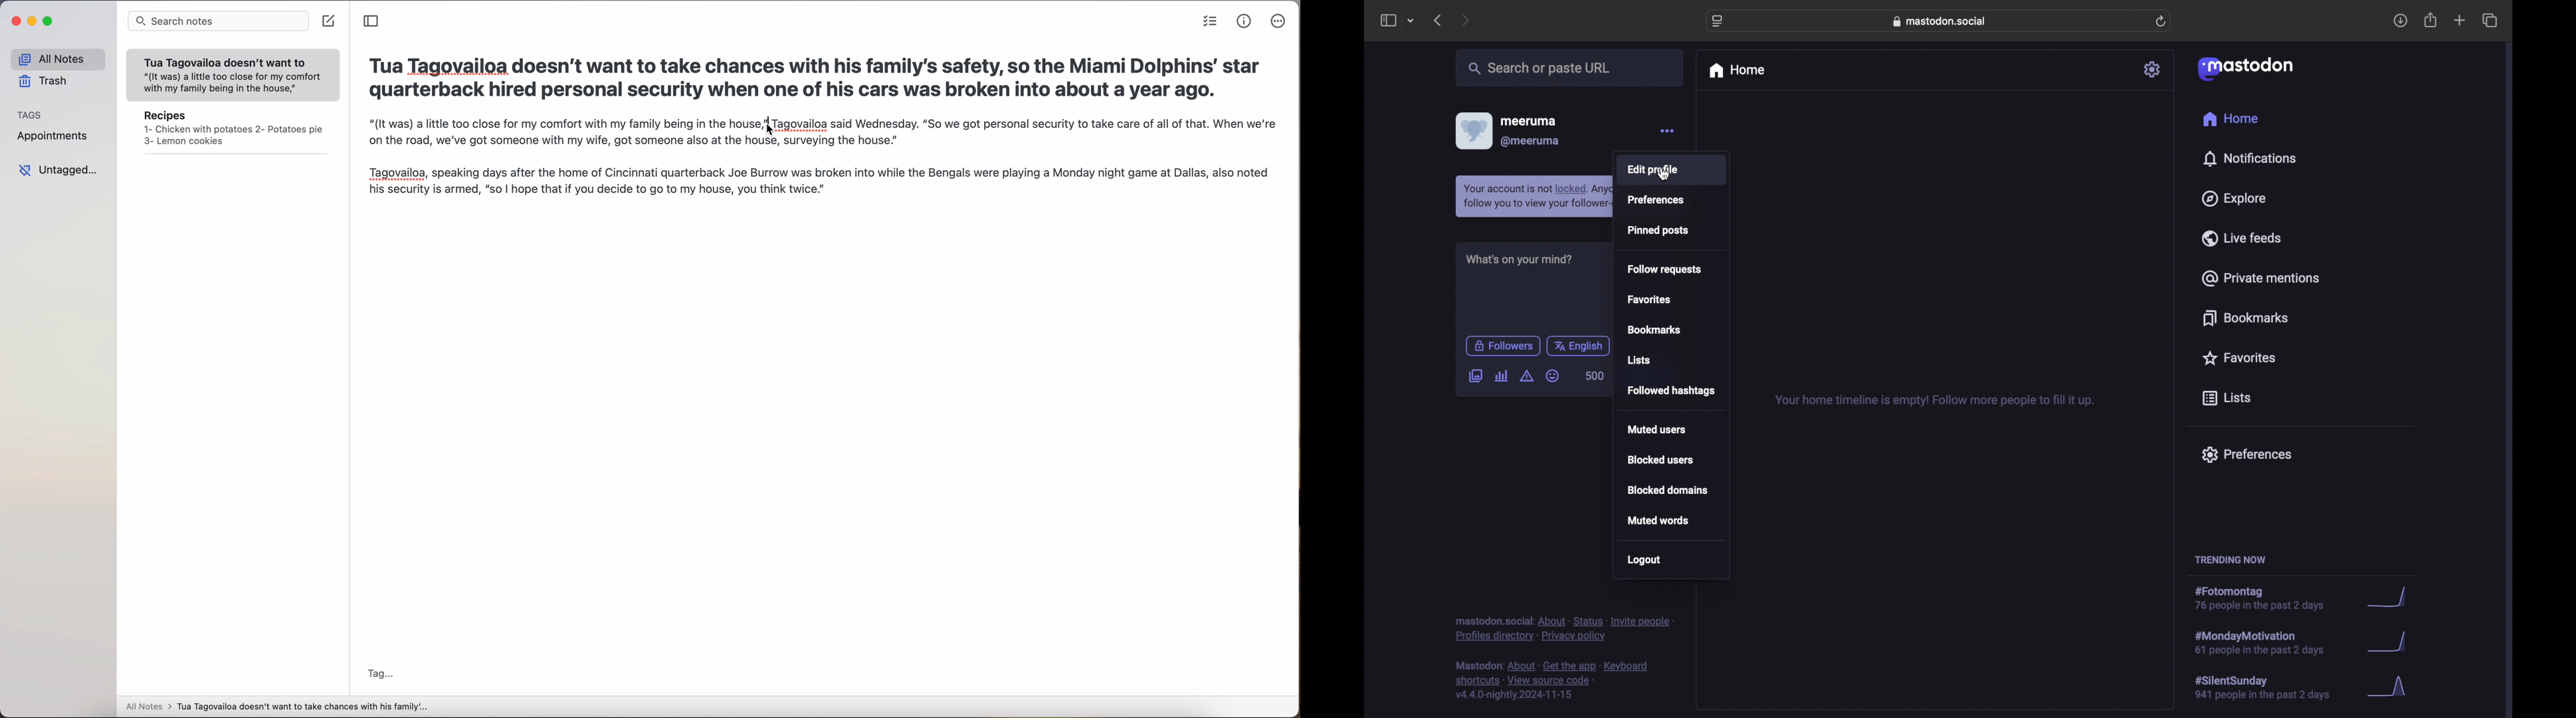 The image size is (2576, 728). Describe the element at coordinates (1639, 360) in the screenshot. I see `lists` at that location.